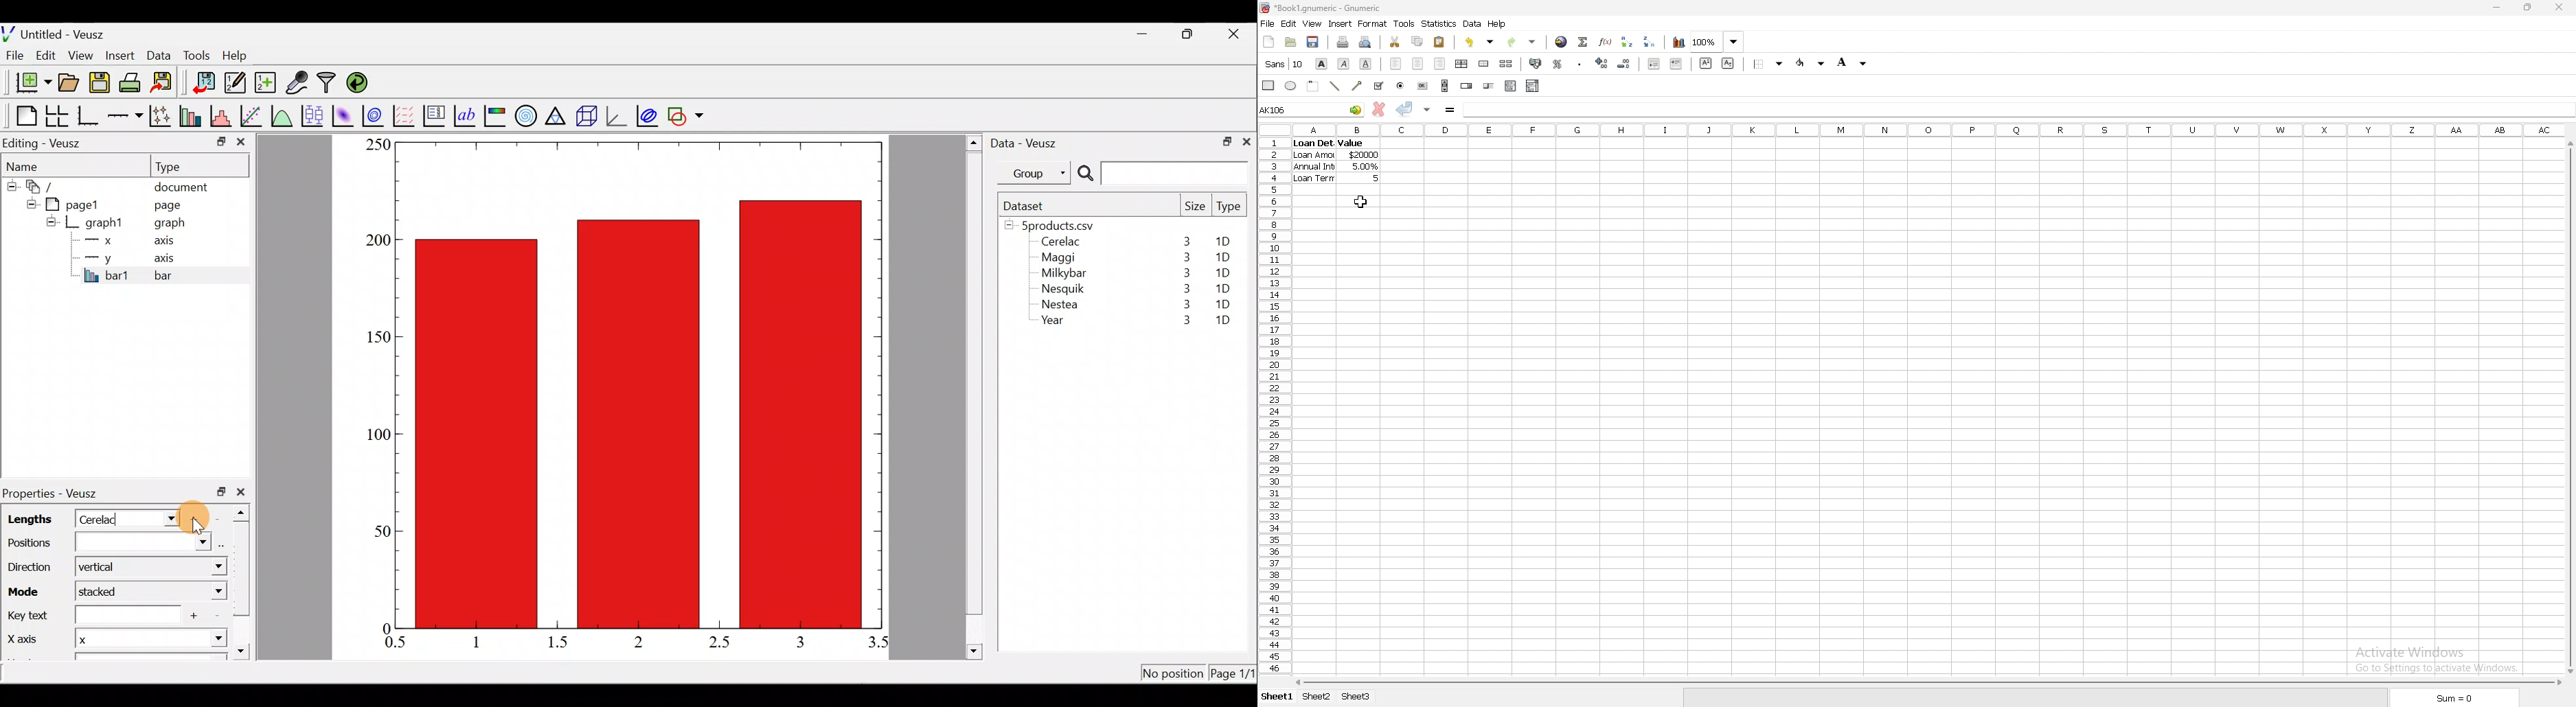 Image resolution: width=2576 pixels, height=728 pixels. I want to click on No position, so click(1174, 674).